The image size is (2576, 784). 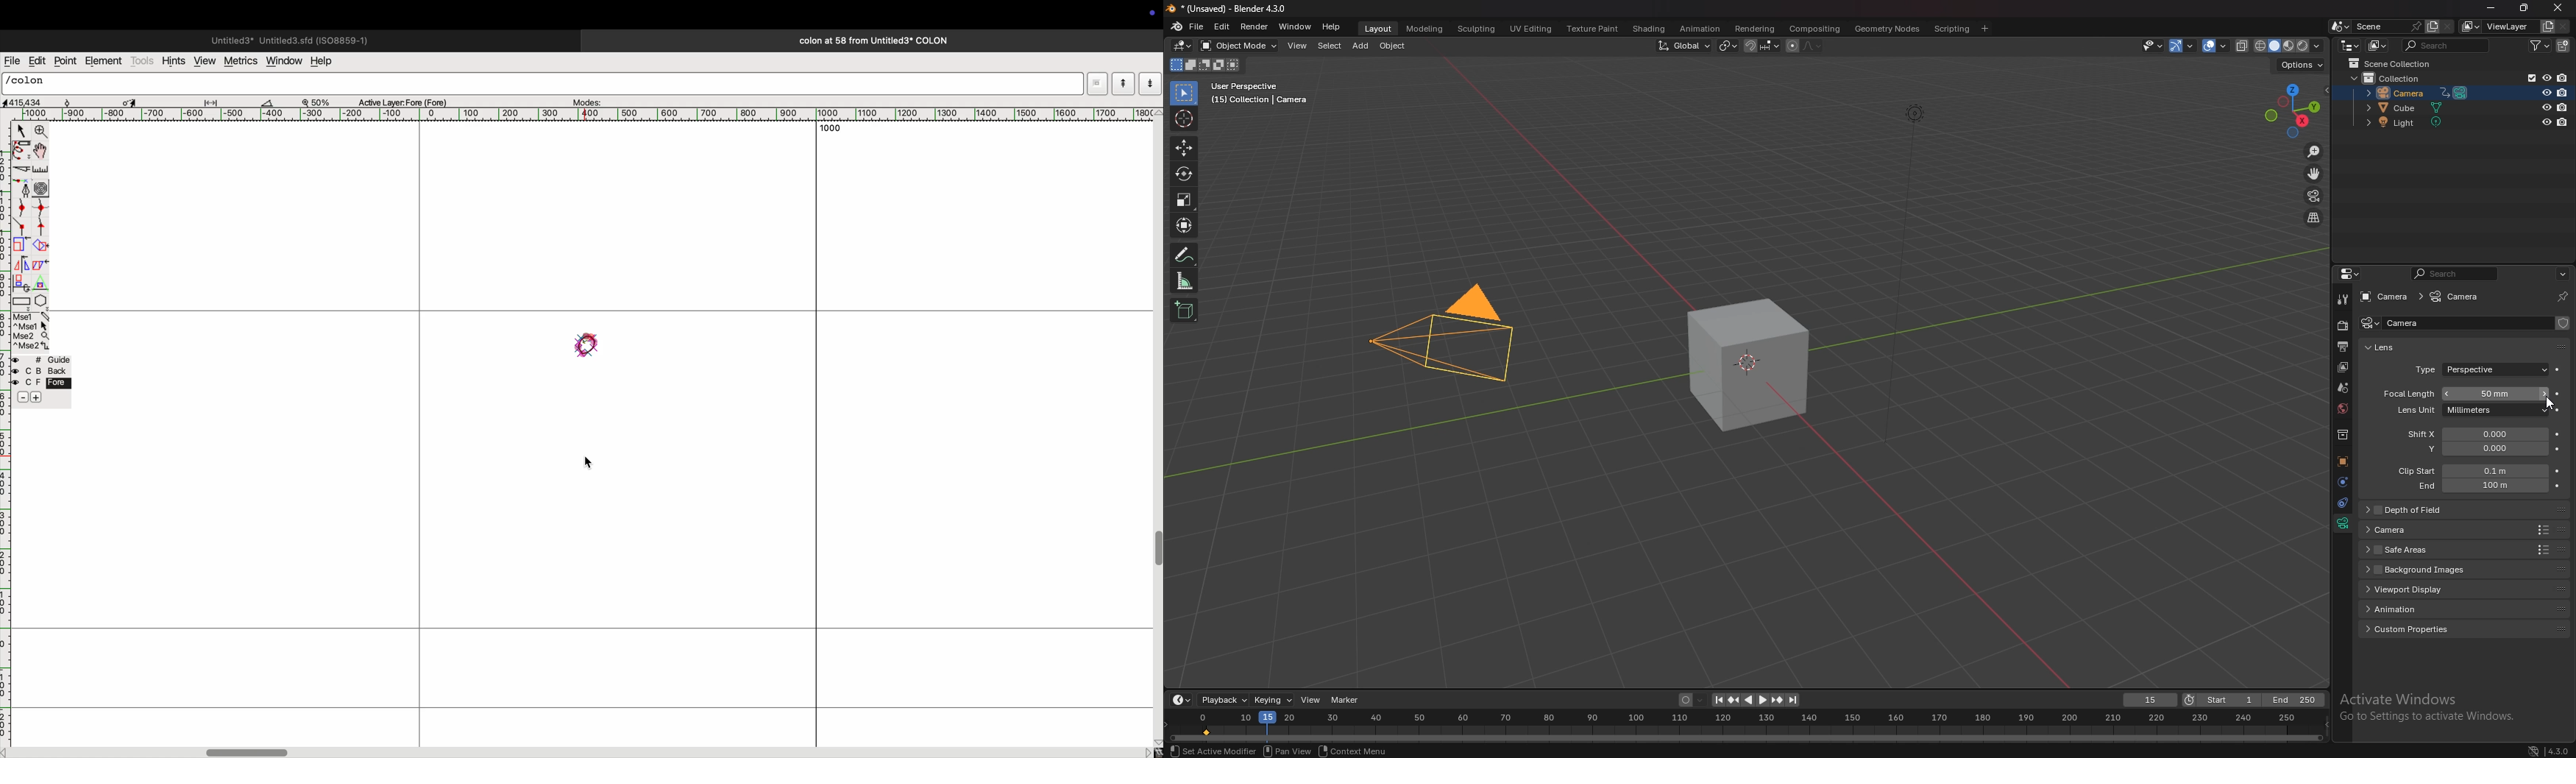 What do you see at coordinates (2377, 46) in the screenshot?
I see `display mode` at bounding box center [2377, 46].